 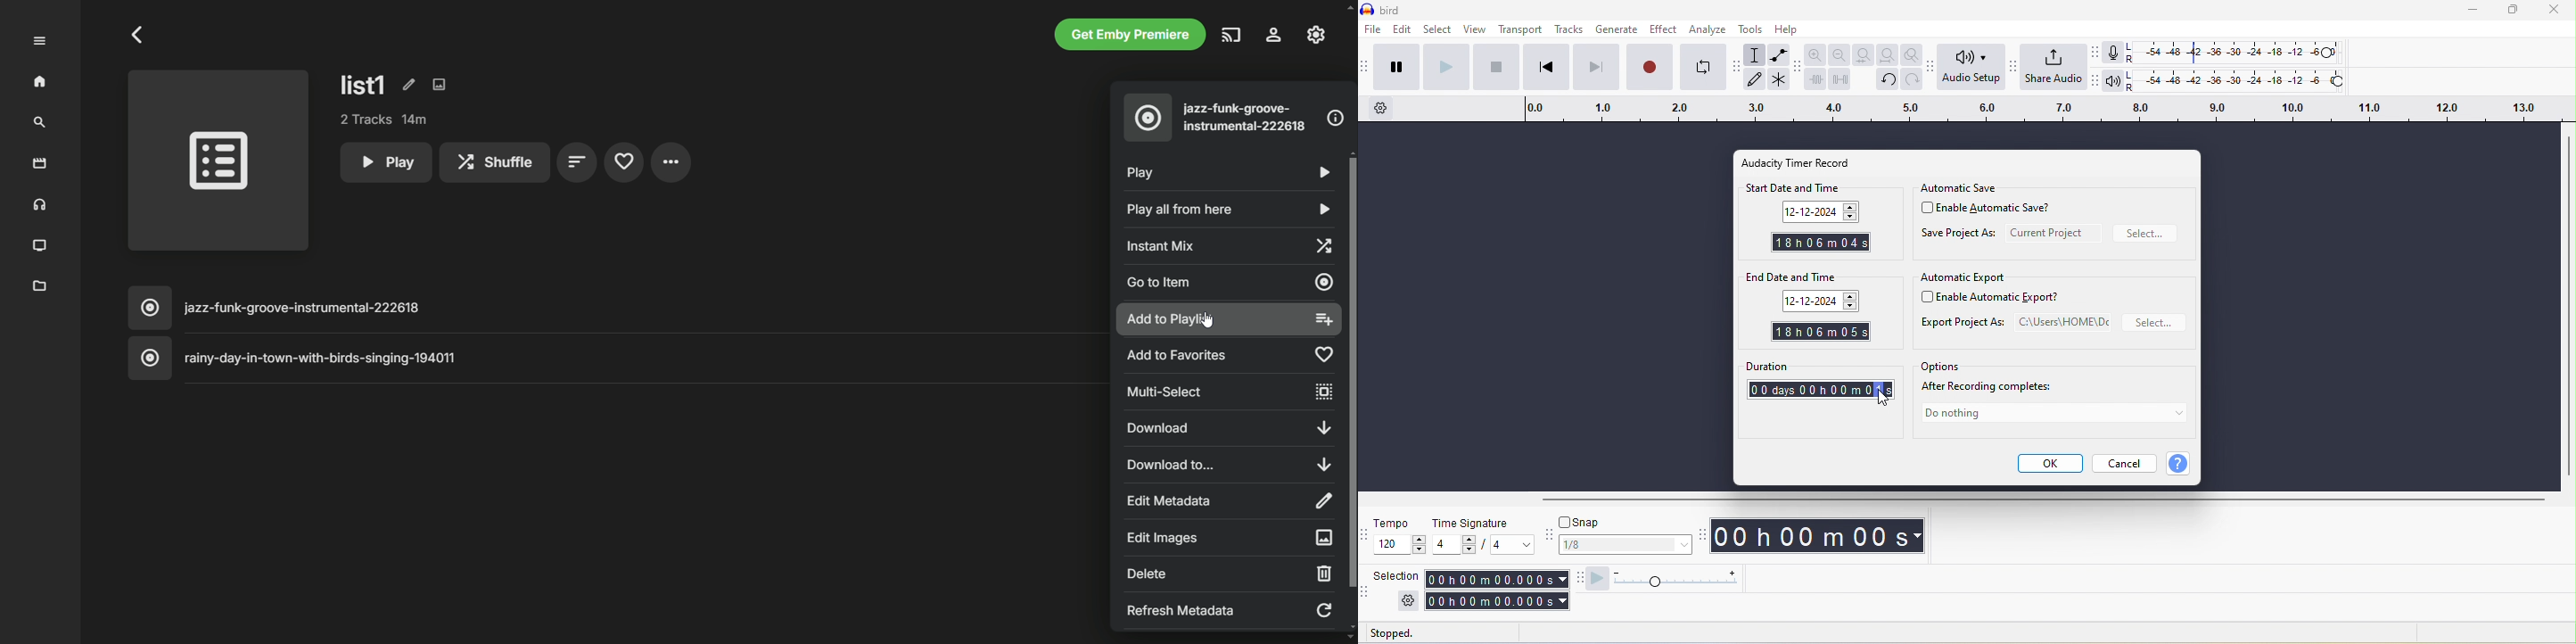 What do you see at coordinates (1972, 68) in the screenshot?
I see `audio setup` at bounding box center [1972, 68].